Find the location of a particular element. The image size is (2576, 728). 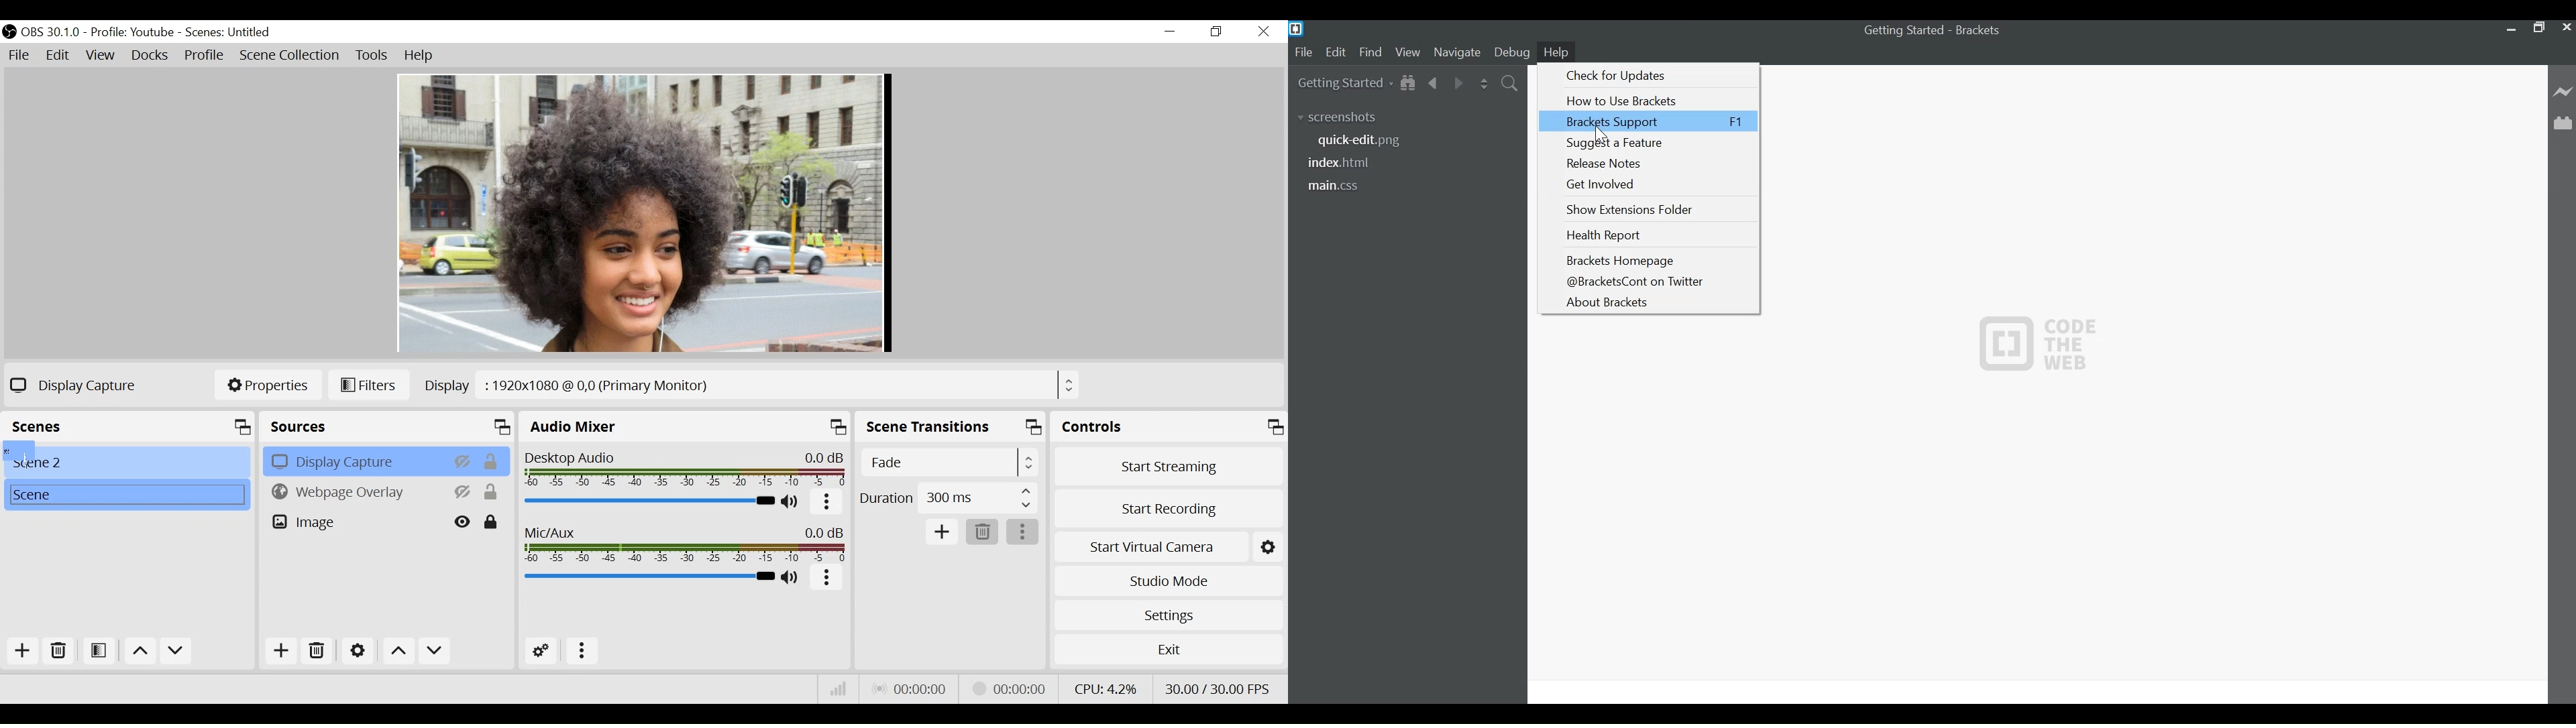

Check For Updates is located at coordinates (1656, 76).